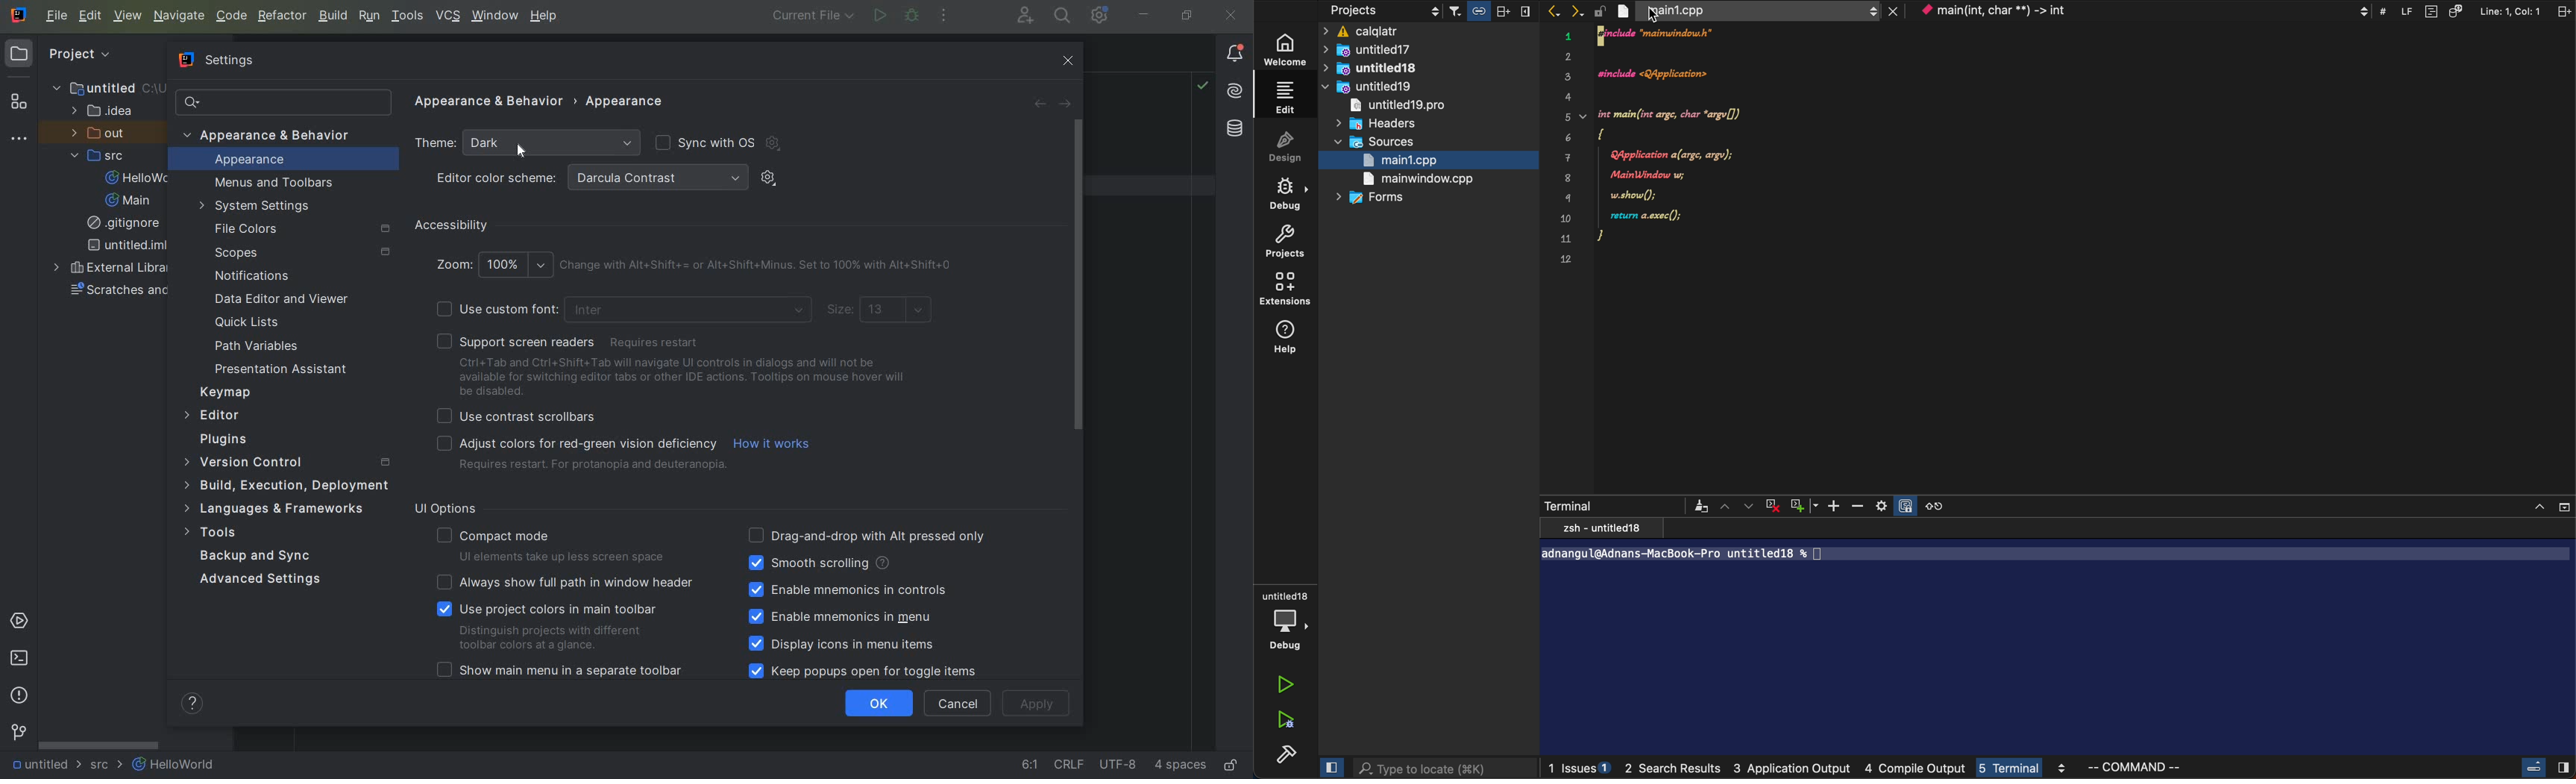 This screenshot has width=2576, height=784. I want to click on SEARCH SETTINGS, so click(282, 102).